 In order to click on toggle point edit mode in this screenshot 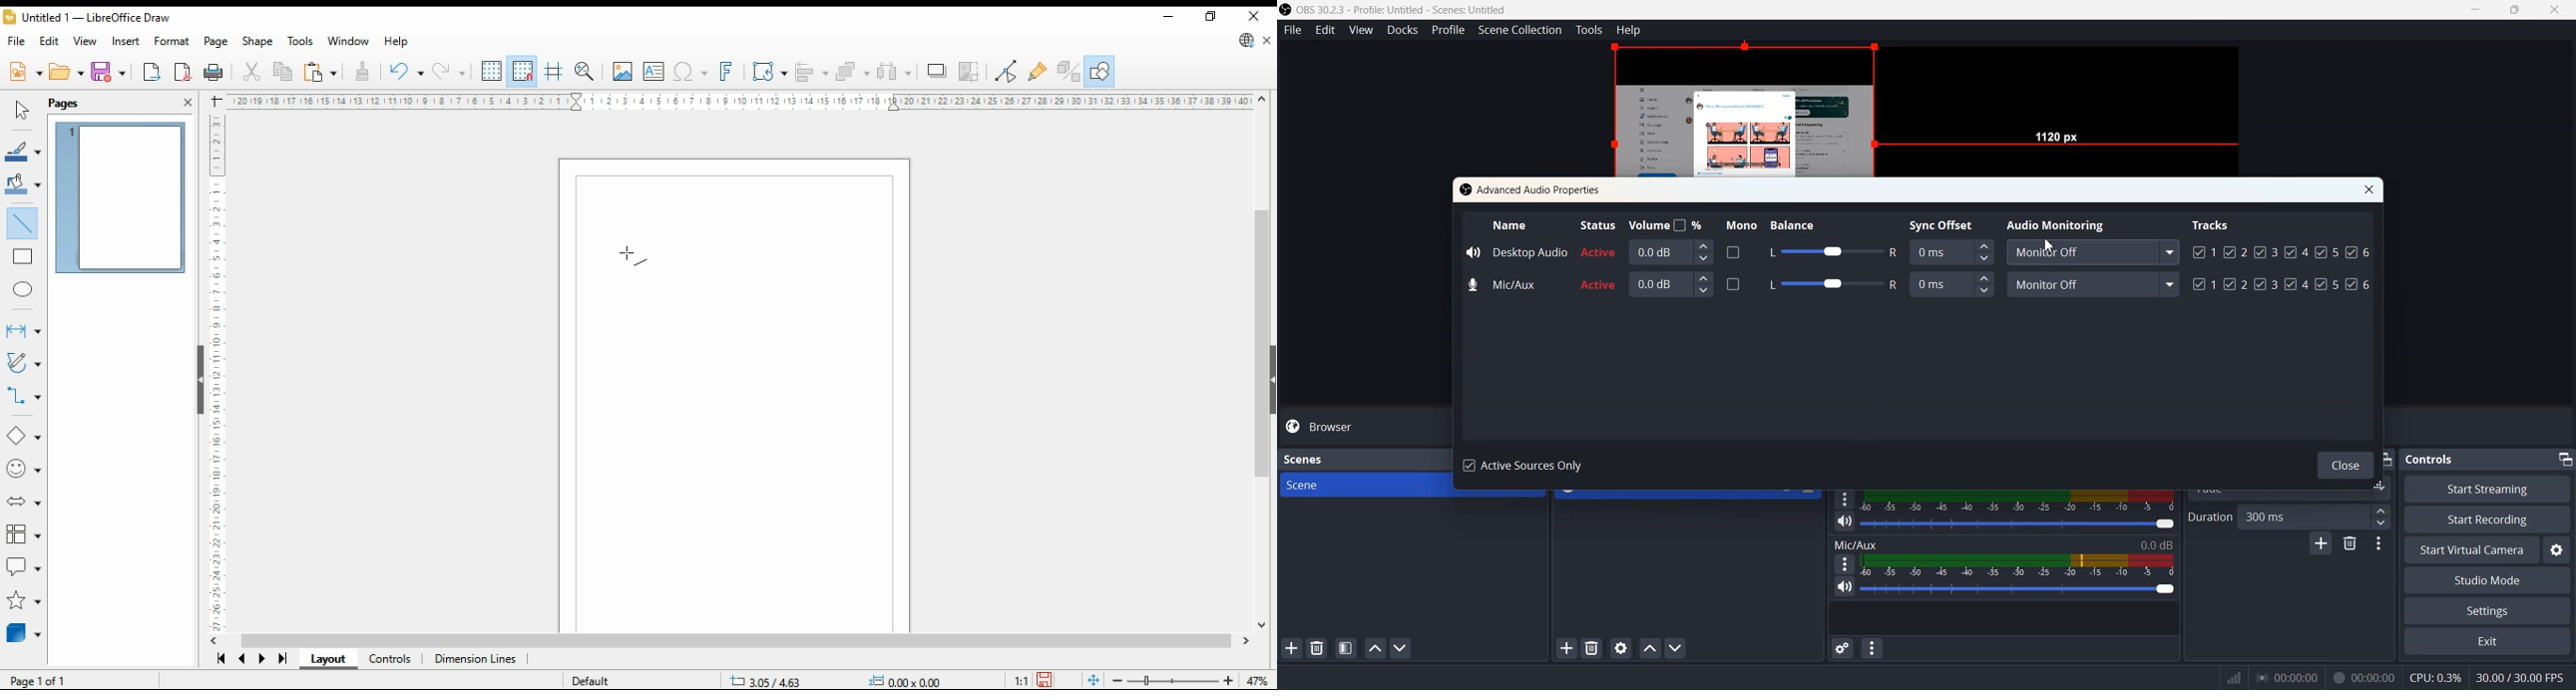, I will do `click(1008, 69)`.